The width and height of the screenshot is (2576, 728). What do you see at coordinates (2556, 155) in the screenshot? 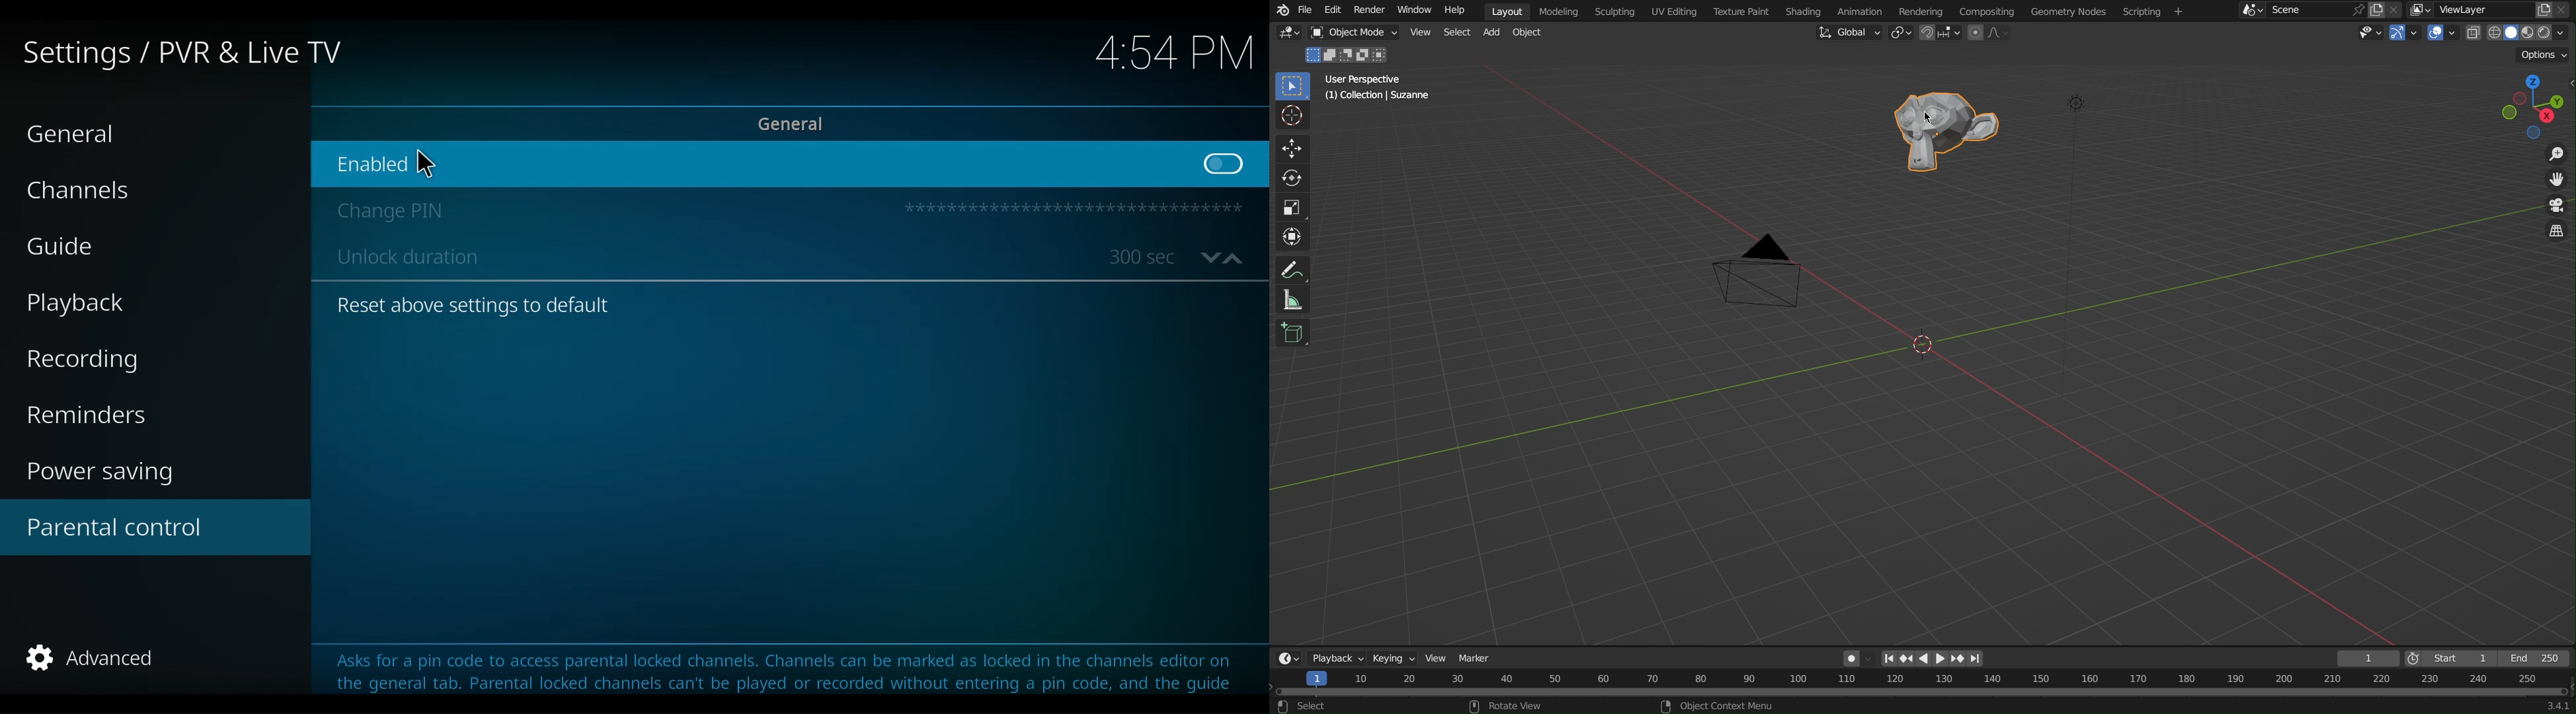
I see `Zoom` at bounding box center [2556, 155].